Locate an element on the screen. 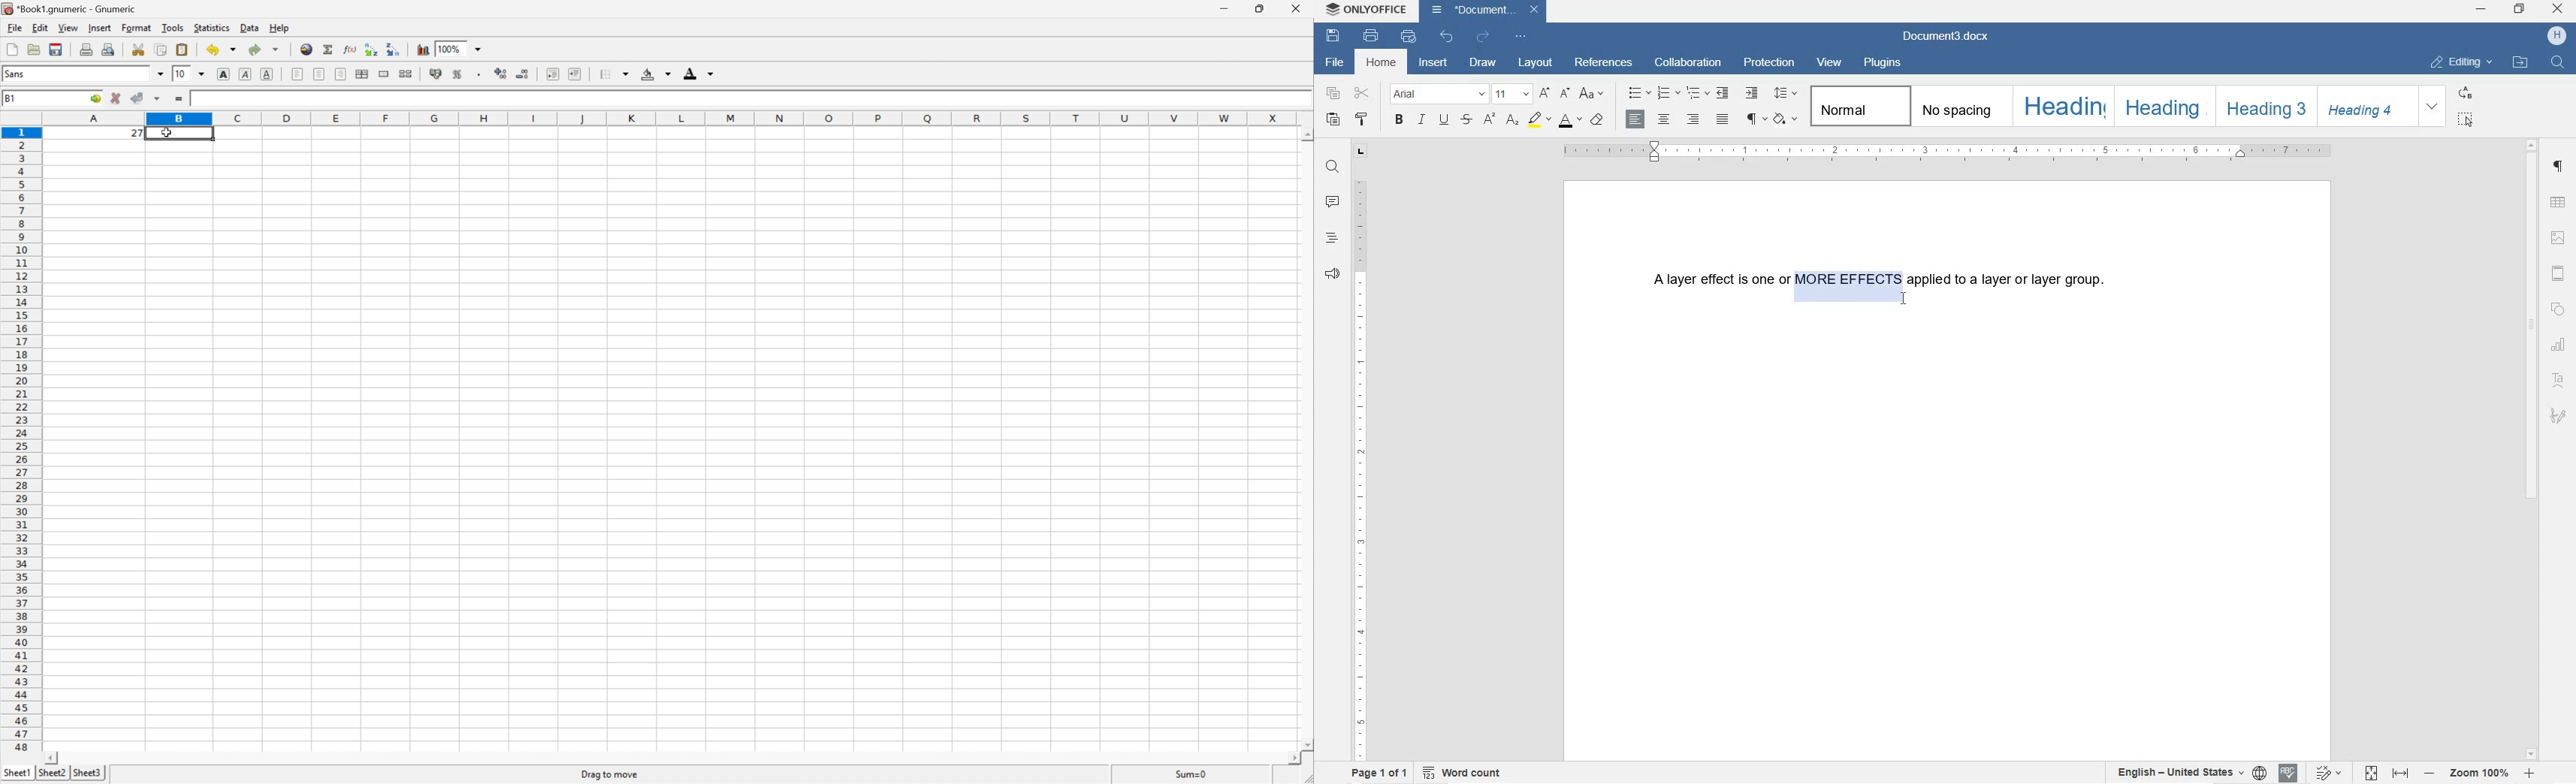  Sheet1 is located at coordinates (17, 773).